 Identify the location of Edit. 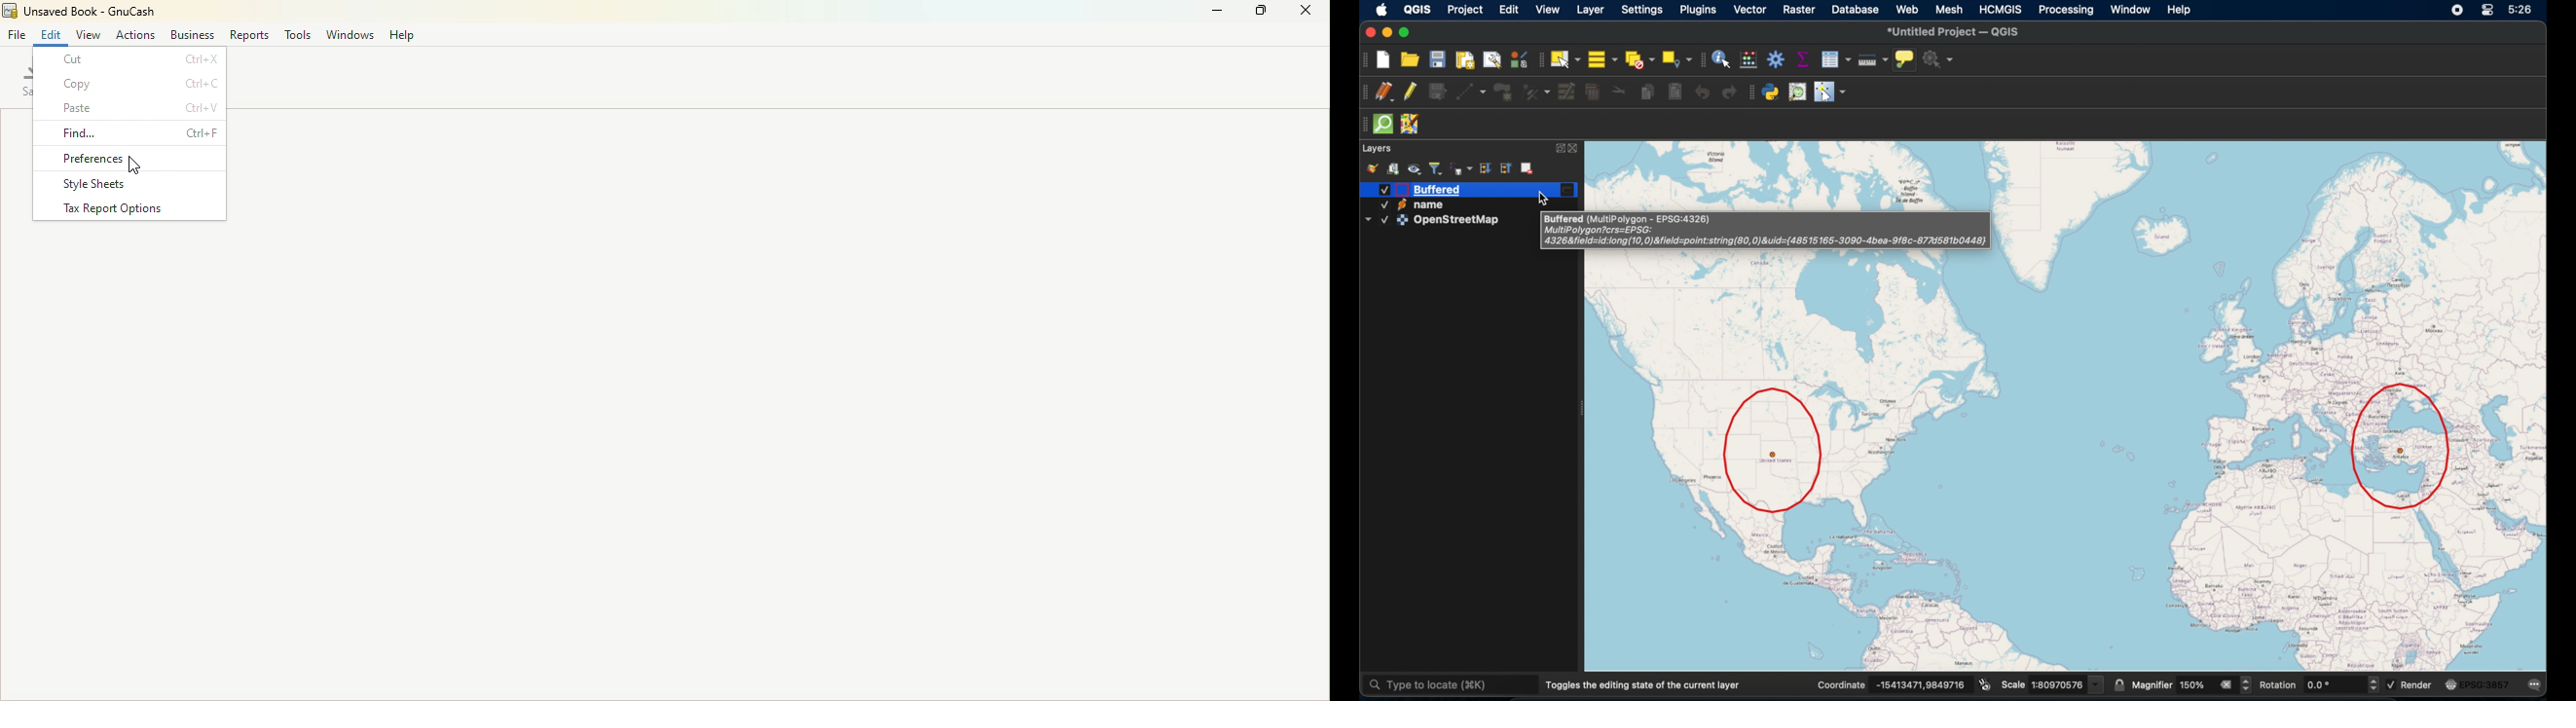
(52, 33).